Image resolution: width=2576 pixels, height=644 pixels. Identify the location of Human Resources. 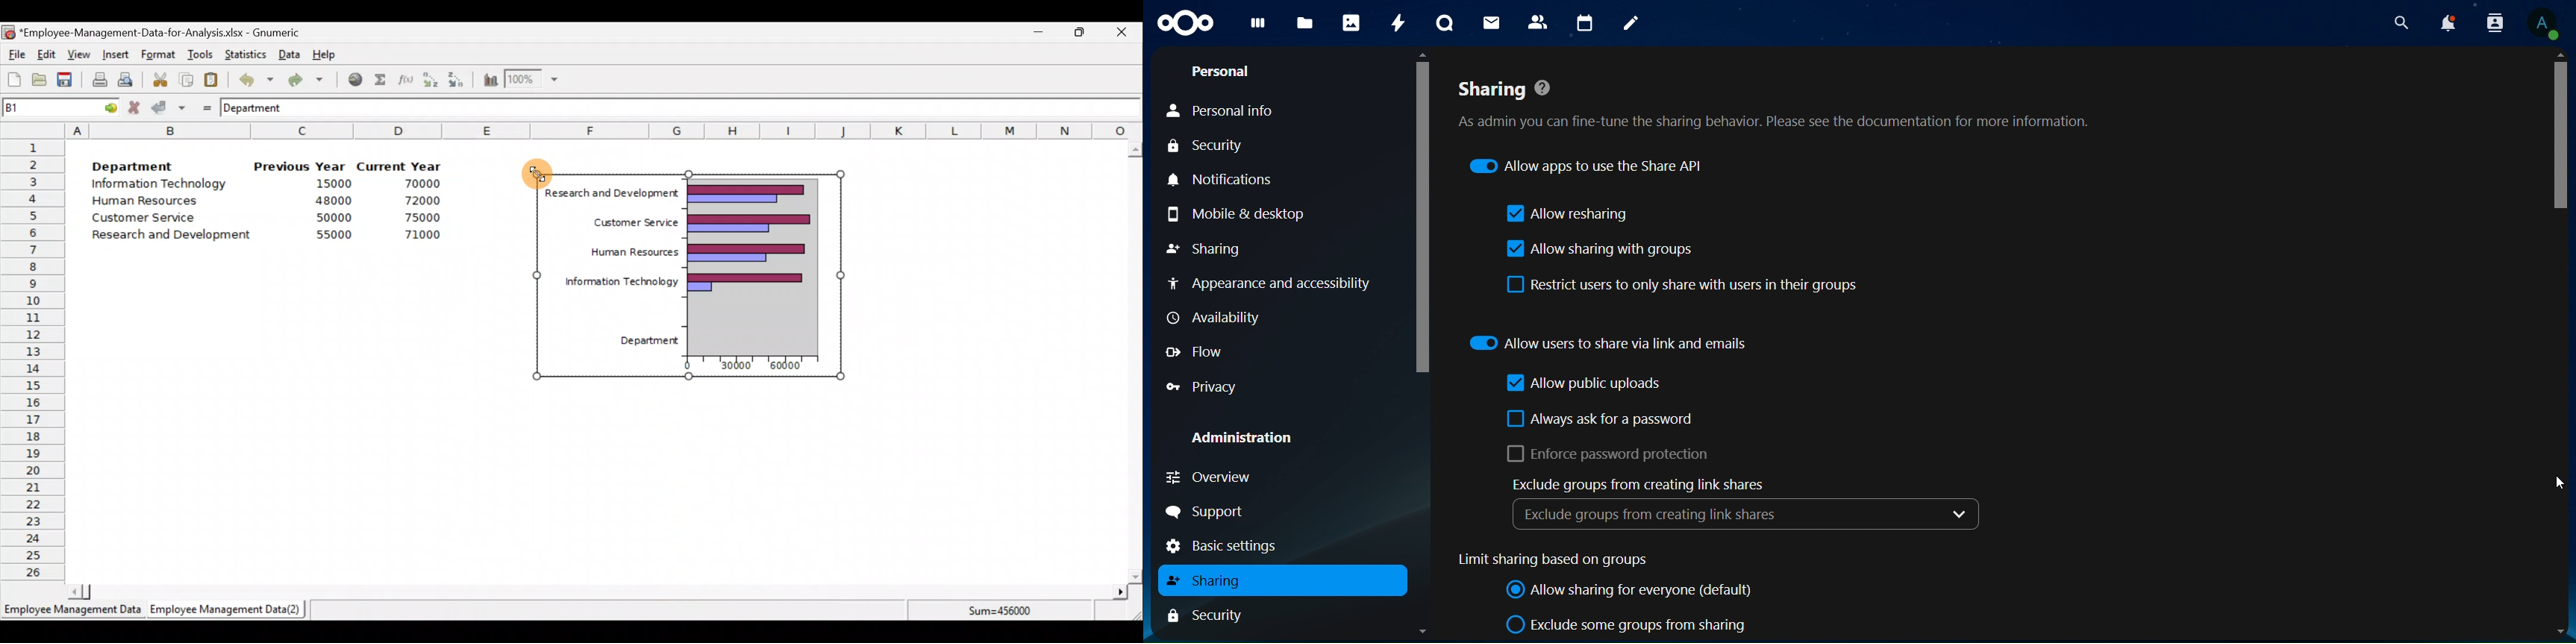
(151, 202).